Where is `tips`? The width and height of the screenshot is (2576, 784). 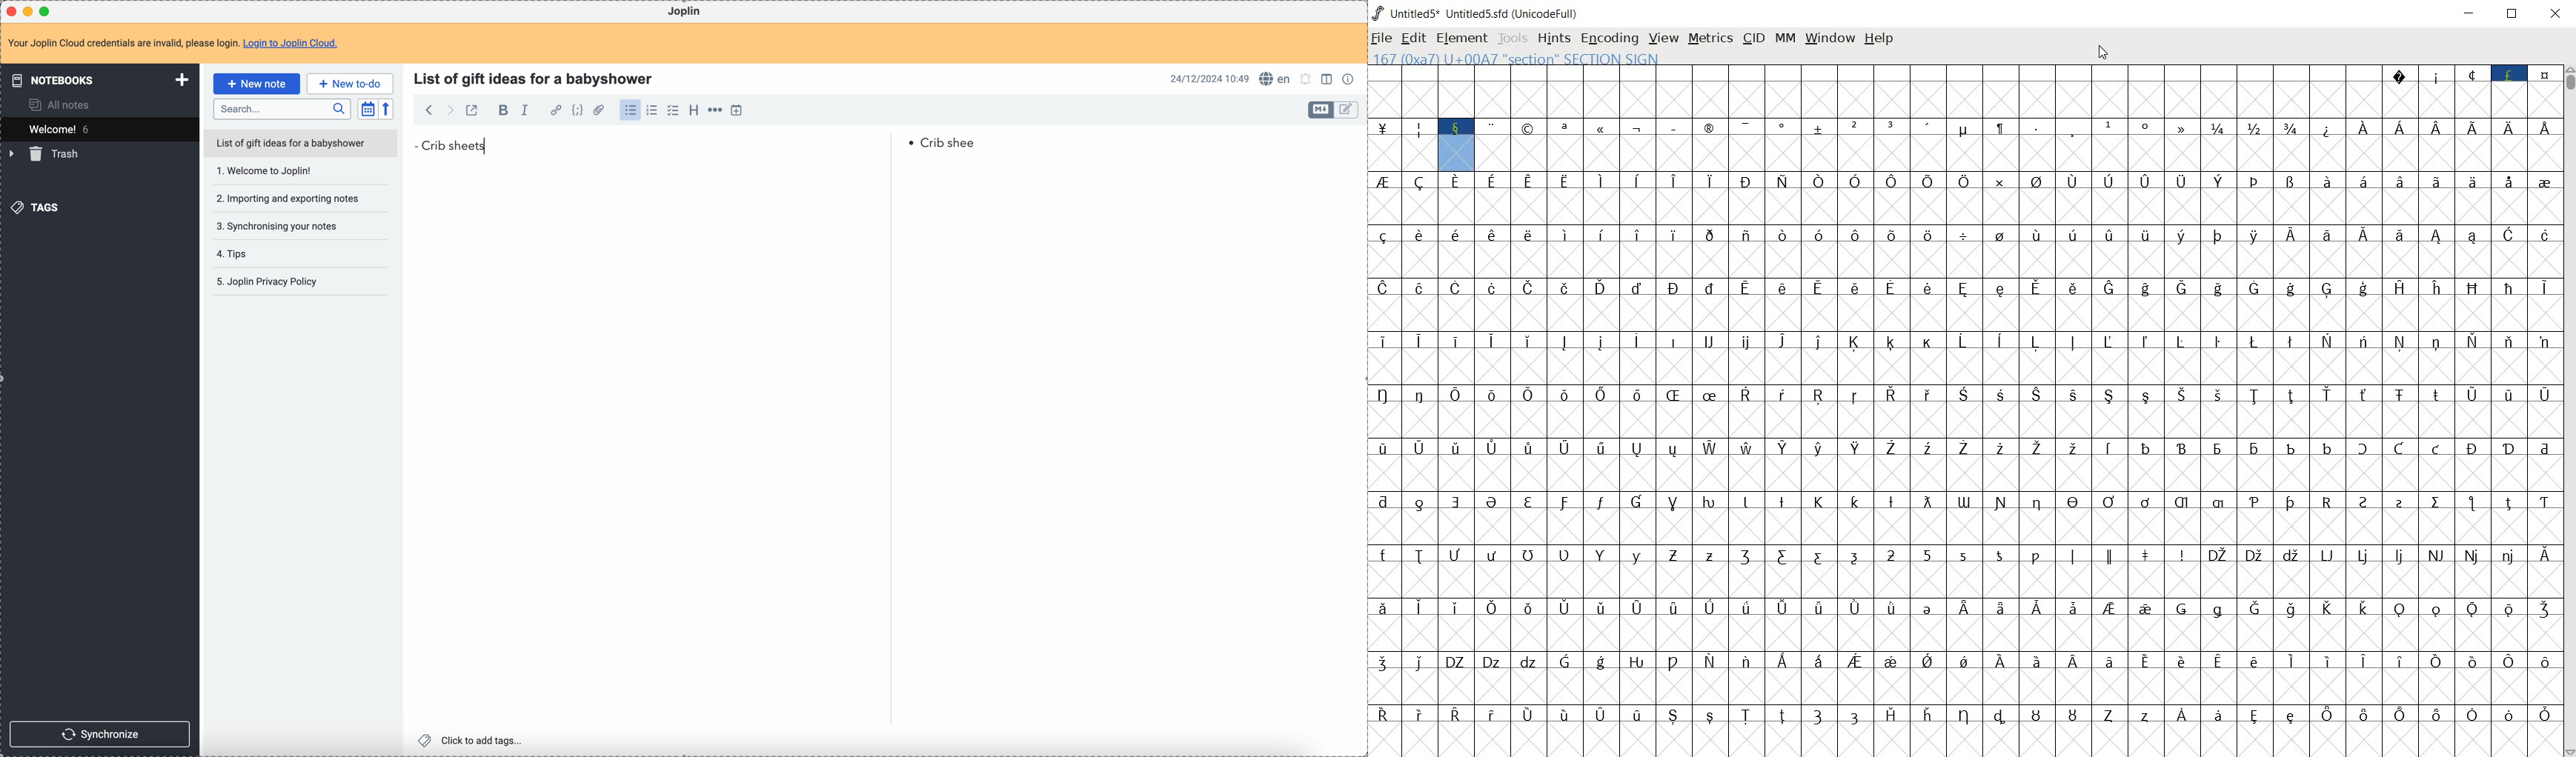 tips is located at coordinates (264, 254).